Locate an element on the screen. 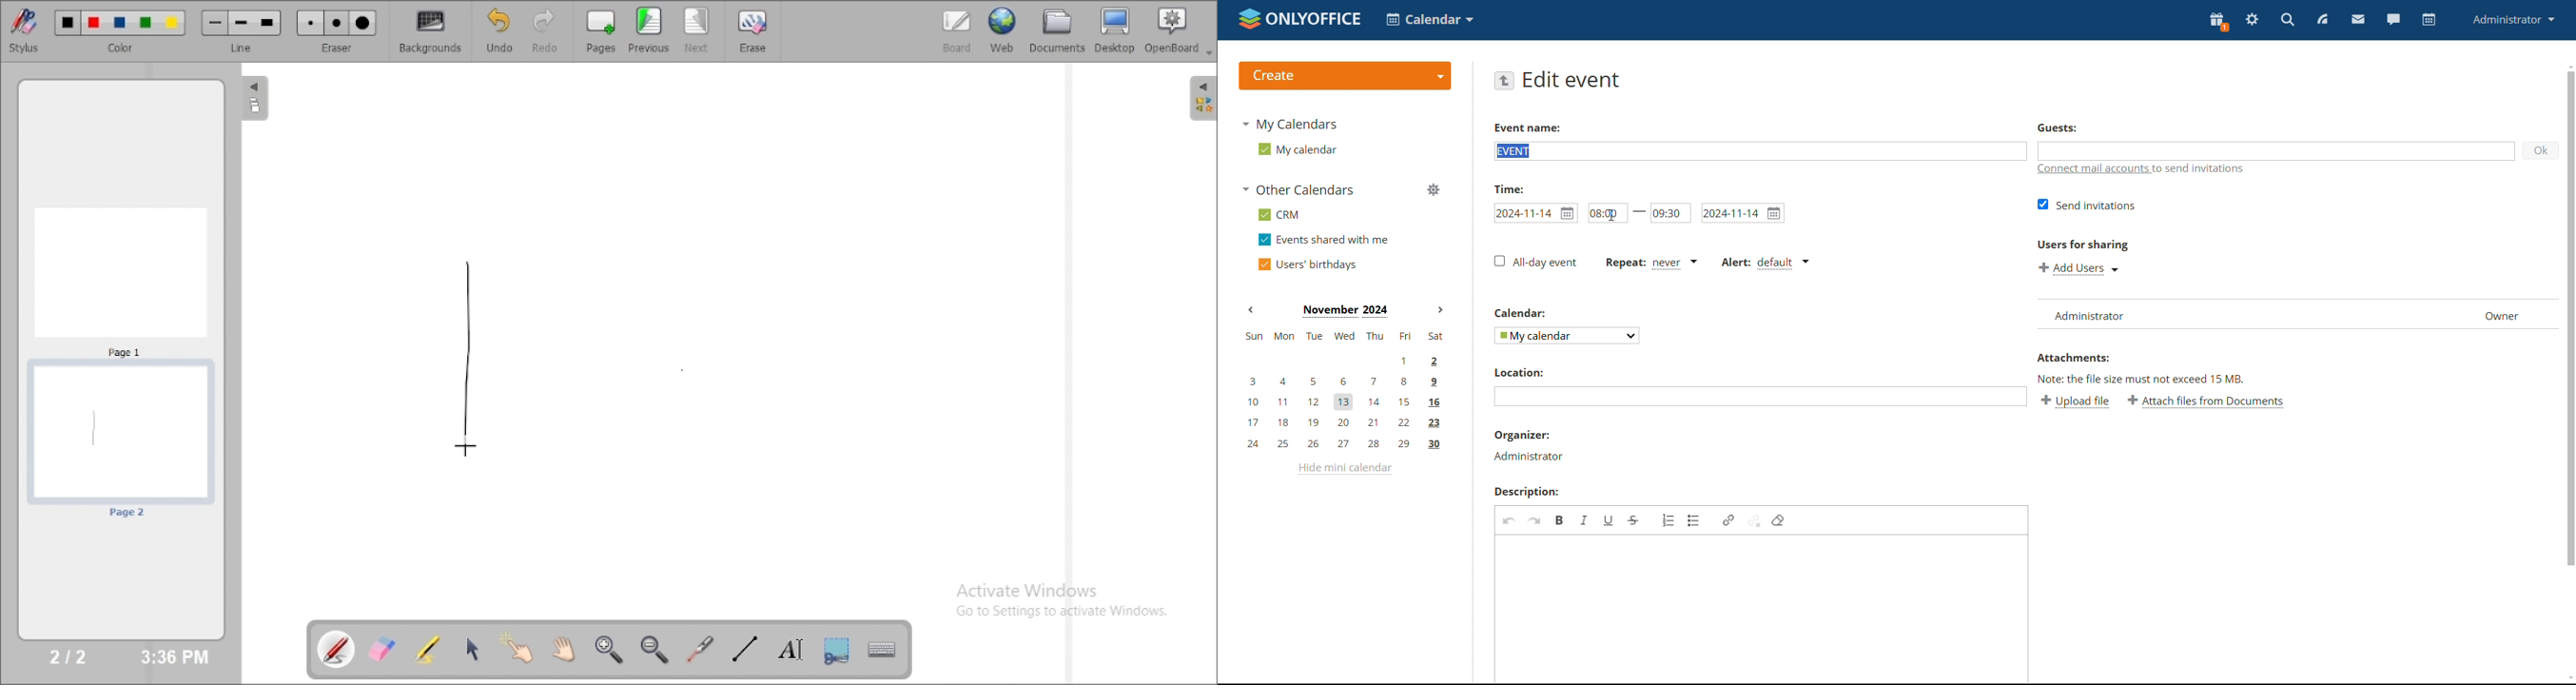 The image size is (2576, 700). Medium eraser is located at coordinates (337, 24).